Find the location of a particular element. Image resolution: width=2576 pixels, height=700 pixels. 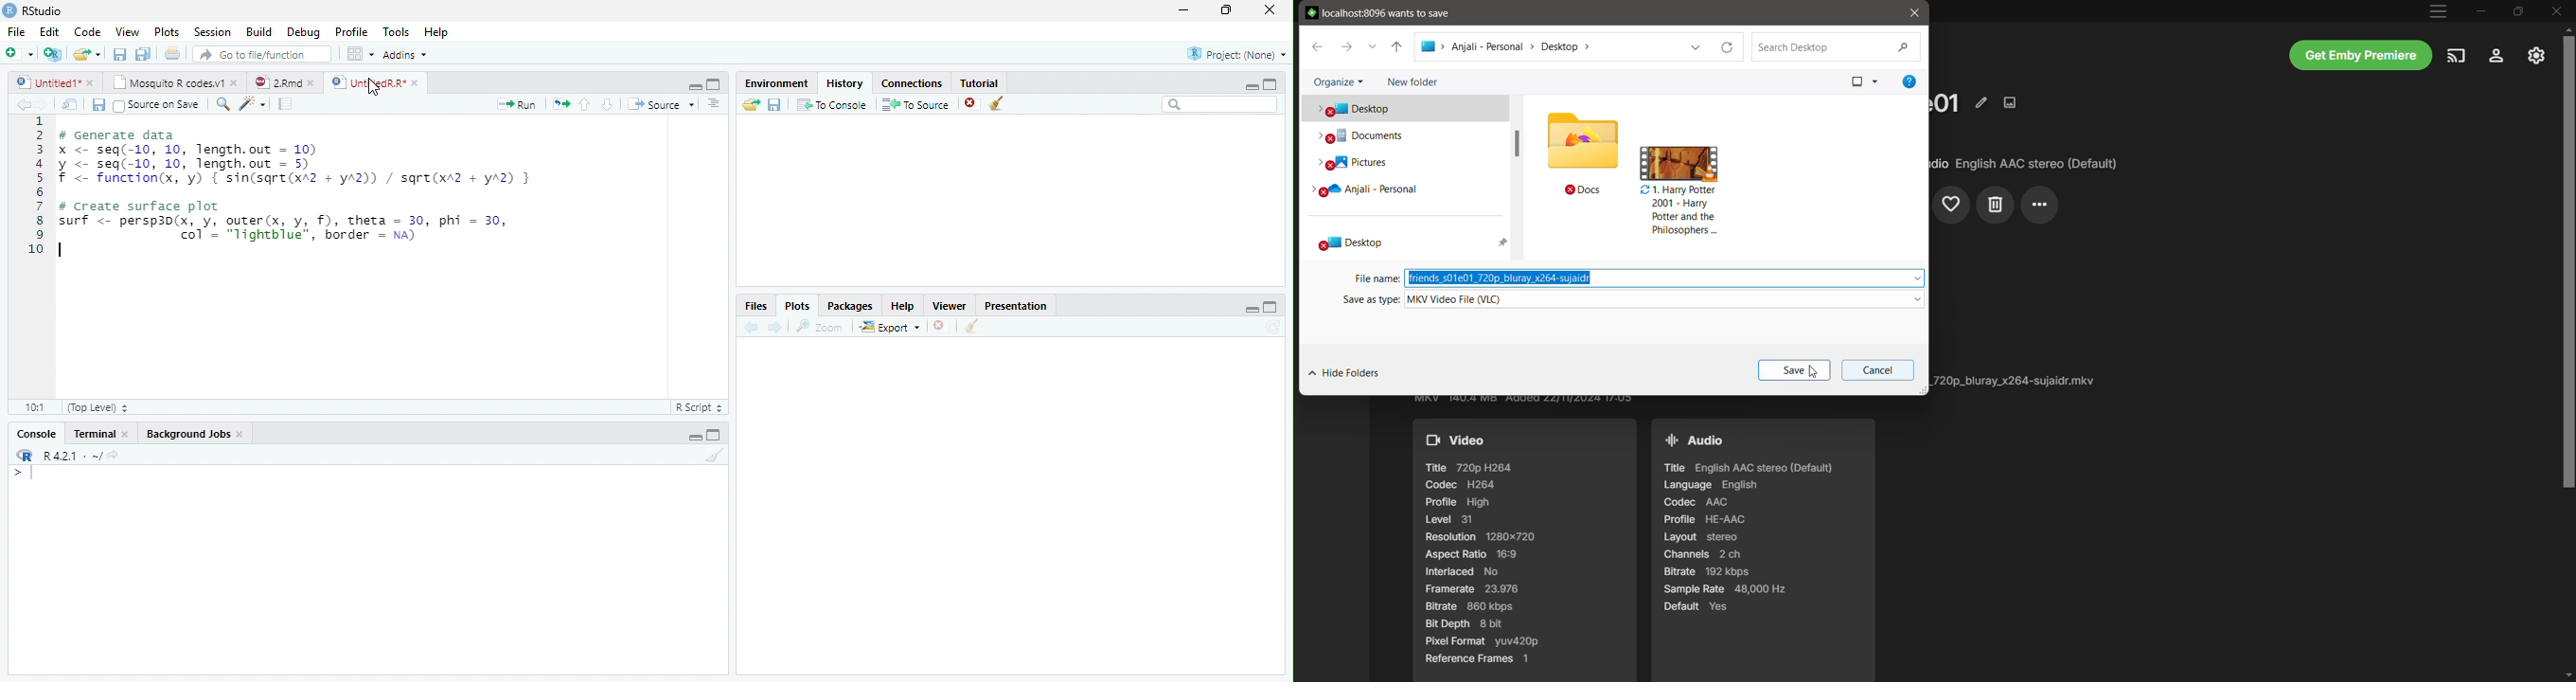

Project: (None) is located at coordinates (1236, 54).